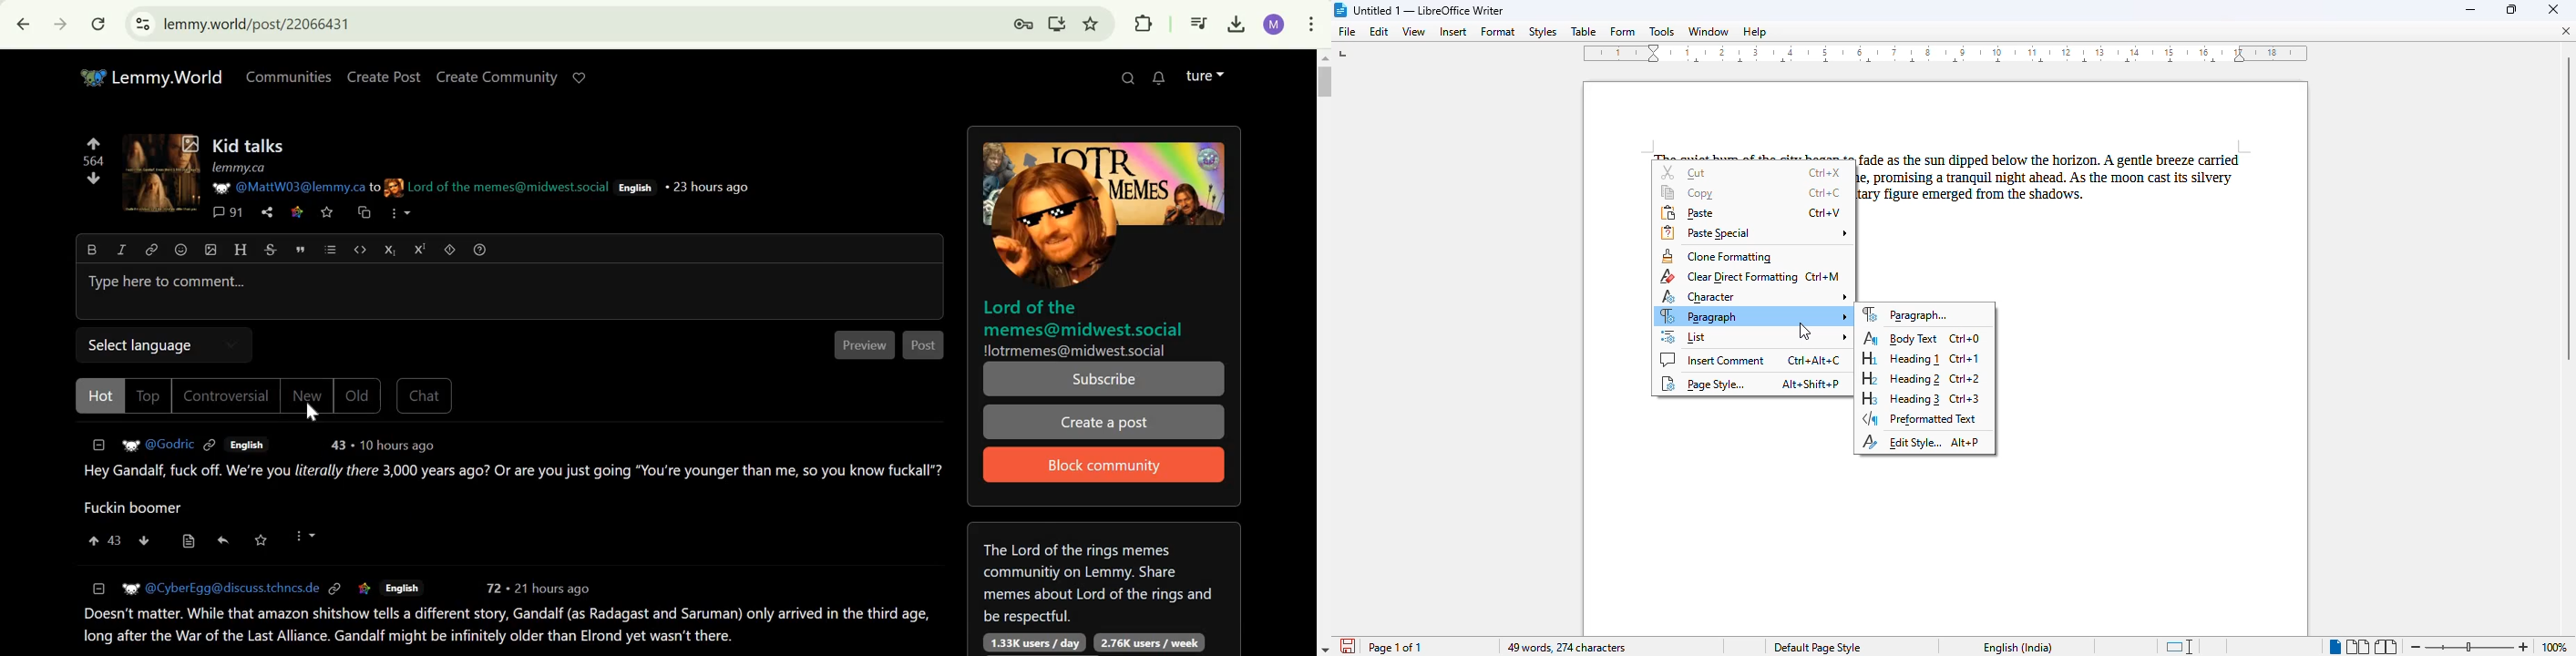 The image size is (2576, 672). I want to click on page 1 of 1, so click(1395, 648).